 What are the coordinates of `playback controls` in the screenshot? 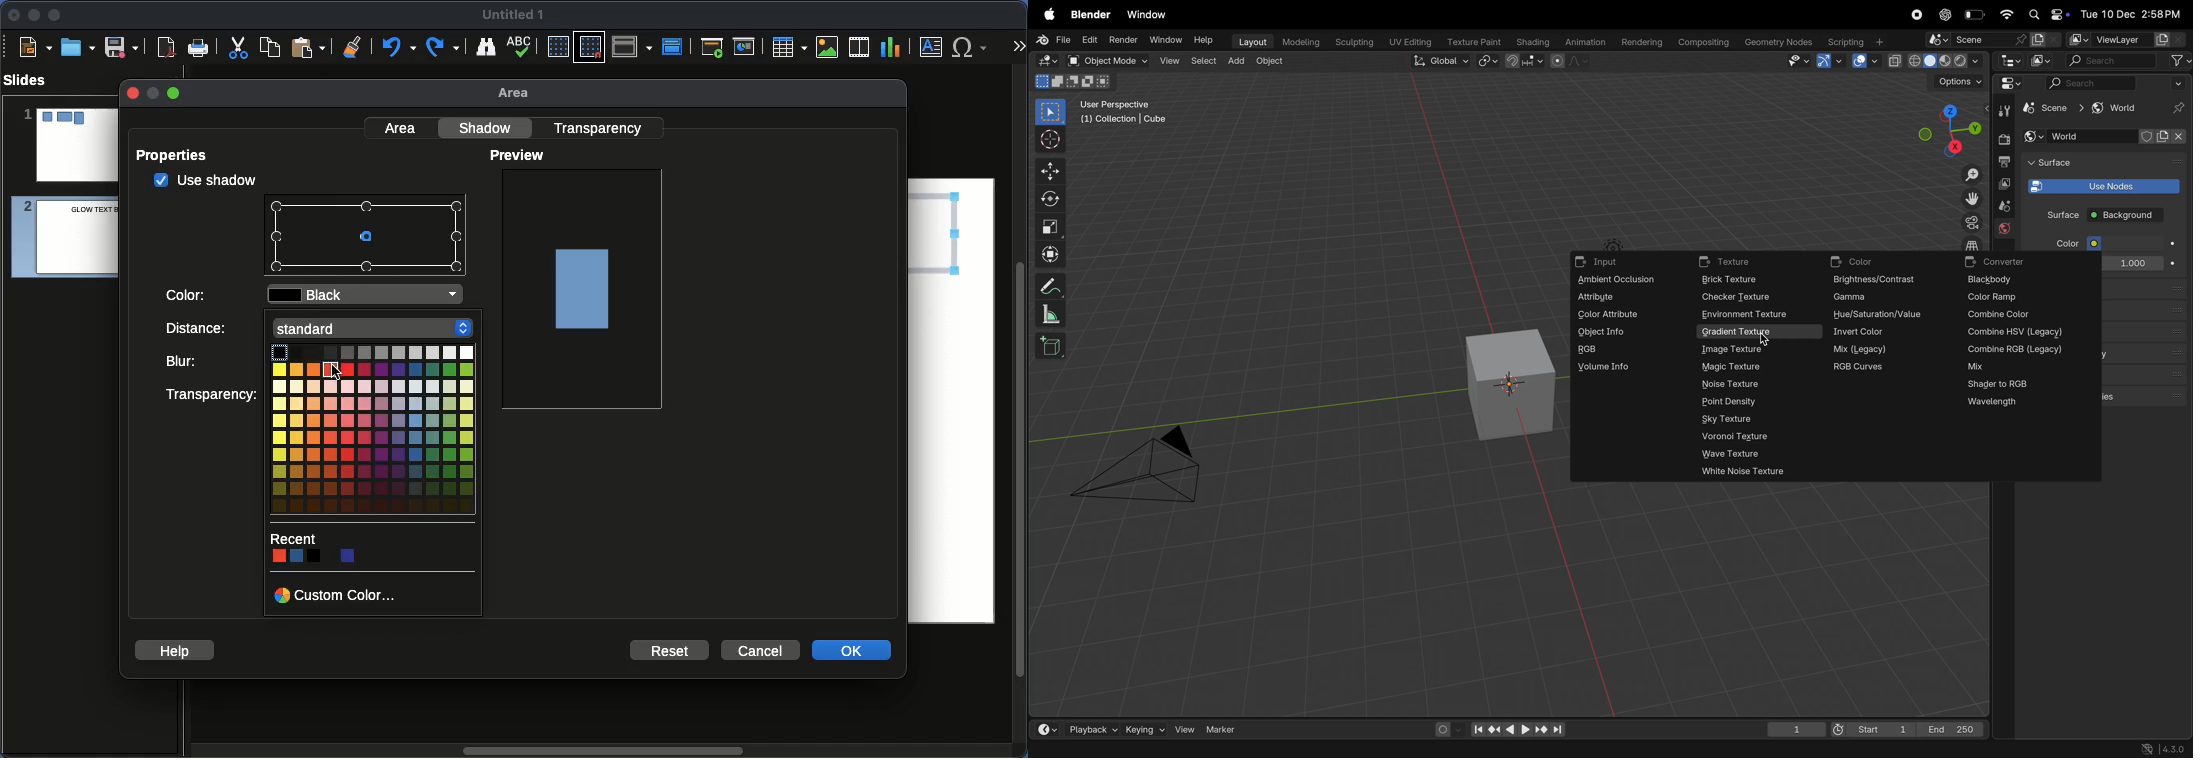 It's located at (1515, 727).